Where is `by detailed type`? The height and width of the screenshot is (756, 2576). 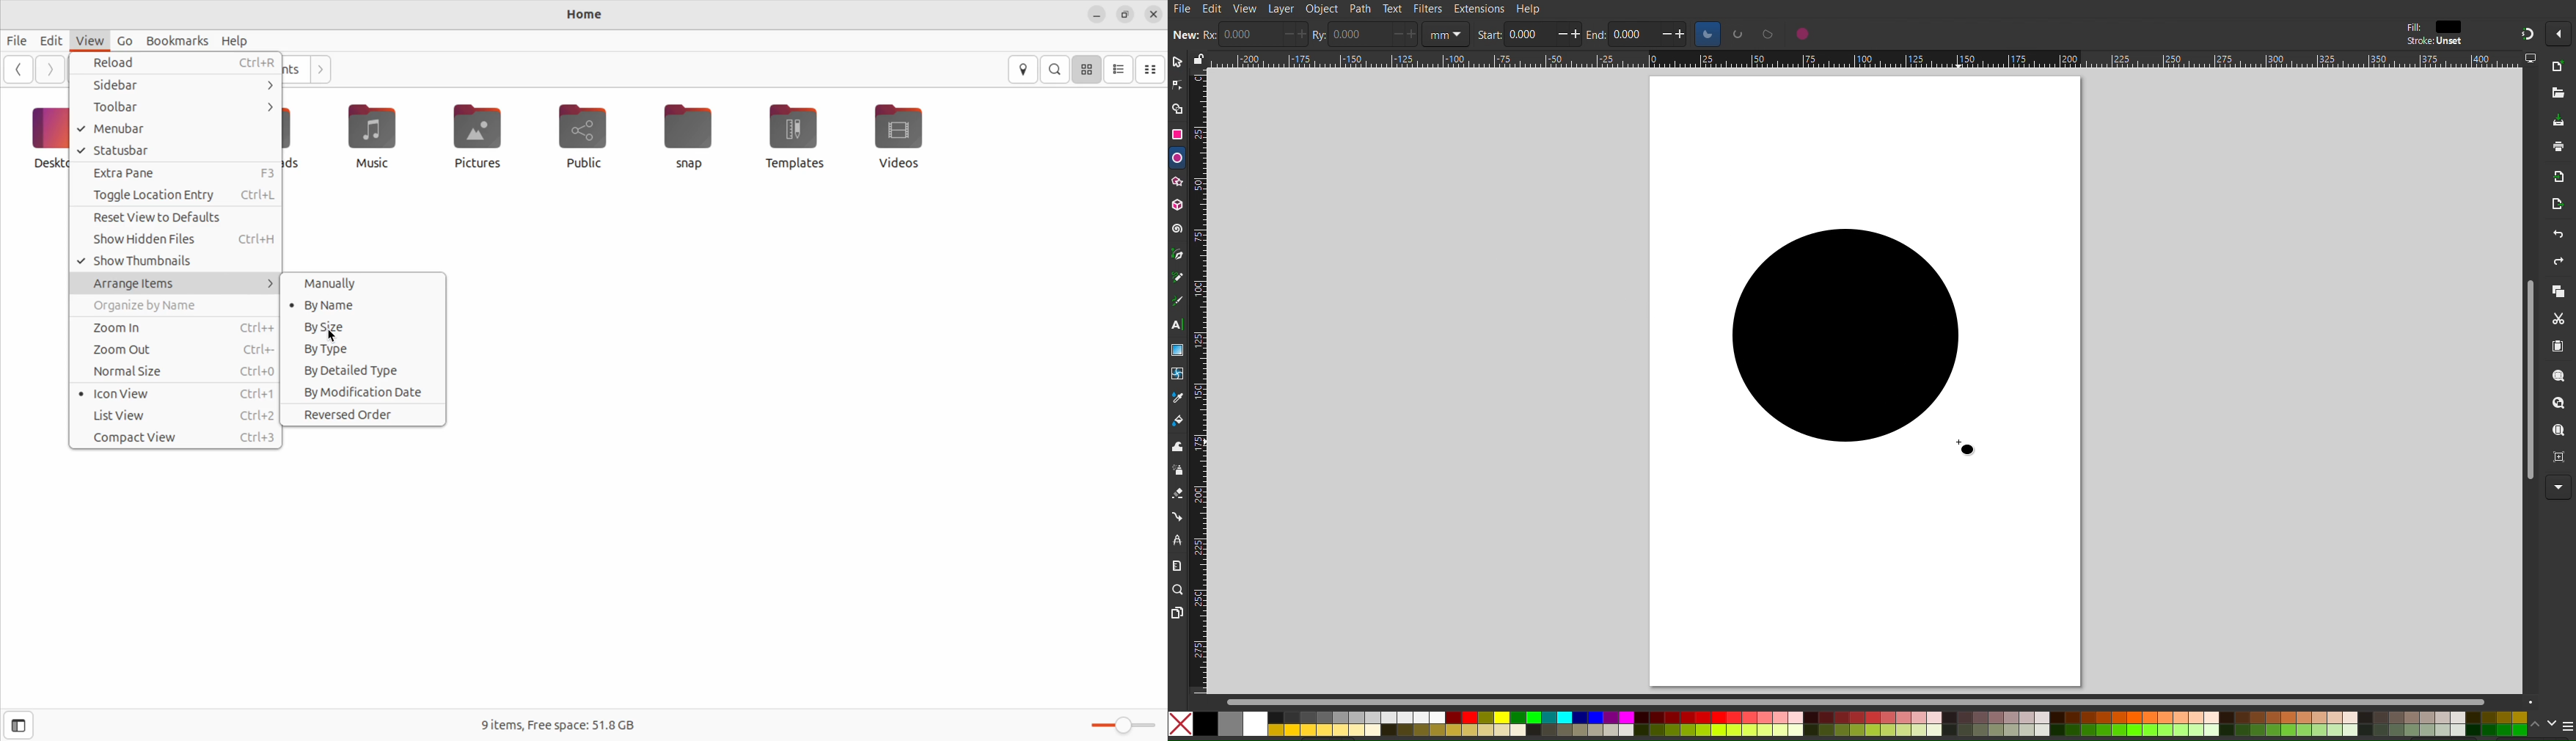 by detailed type is located at coordinates (364, 370).